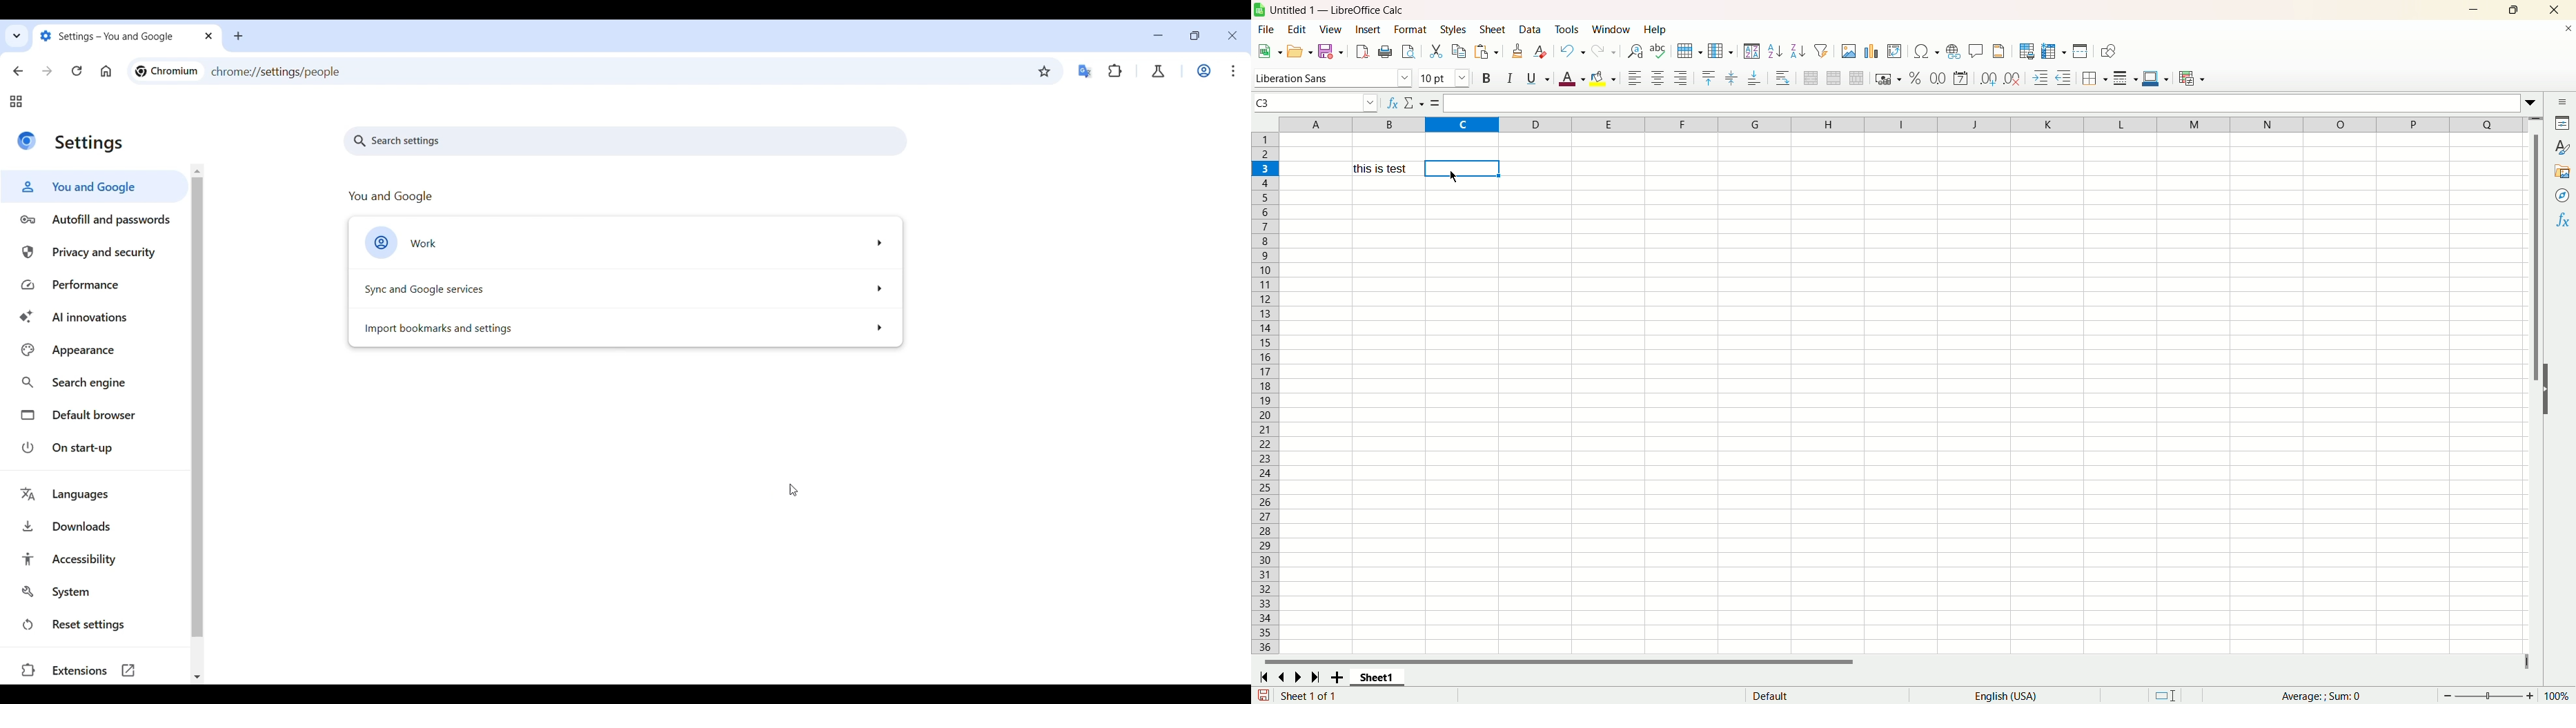 The image size is (2576, 728). Describe the element at coordinates (1385, 52) in the screenshot. I see `print` at that location.